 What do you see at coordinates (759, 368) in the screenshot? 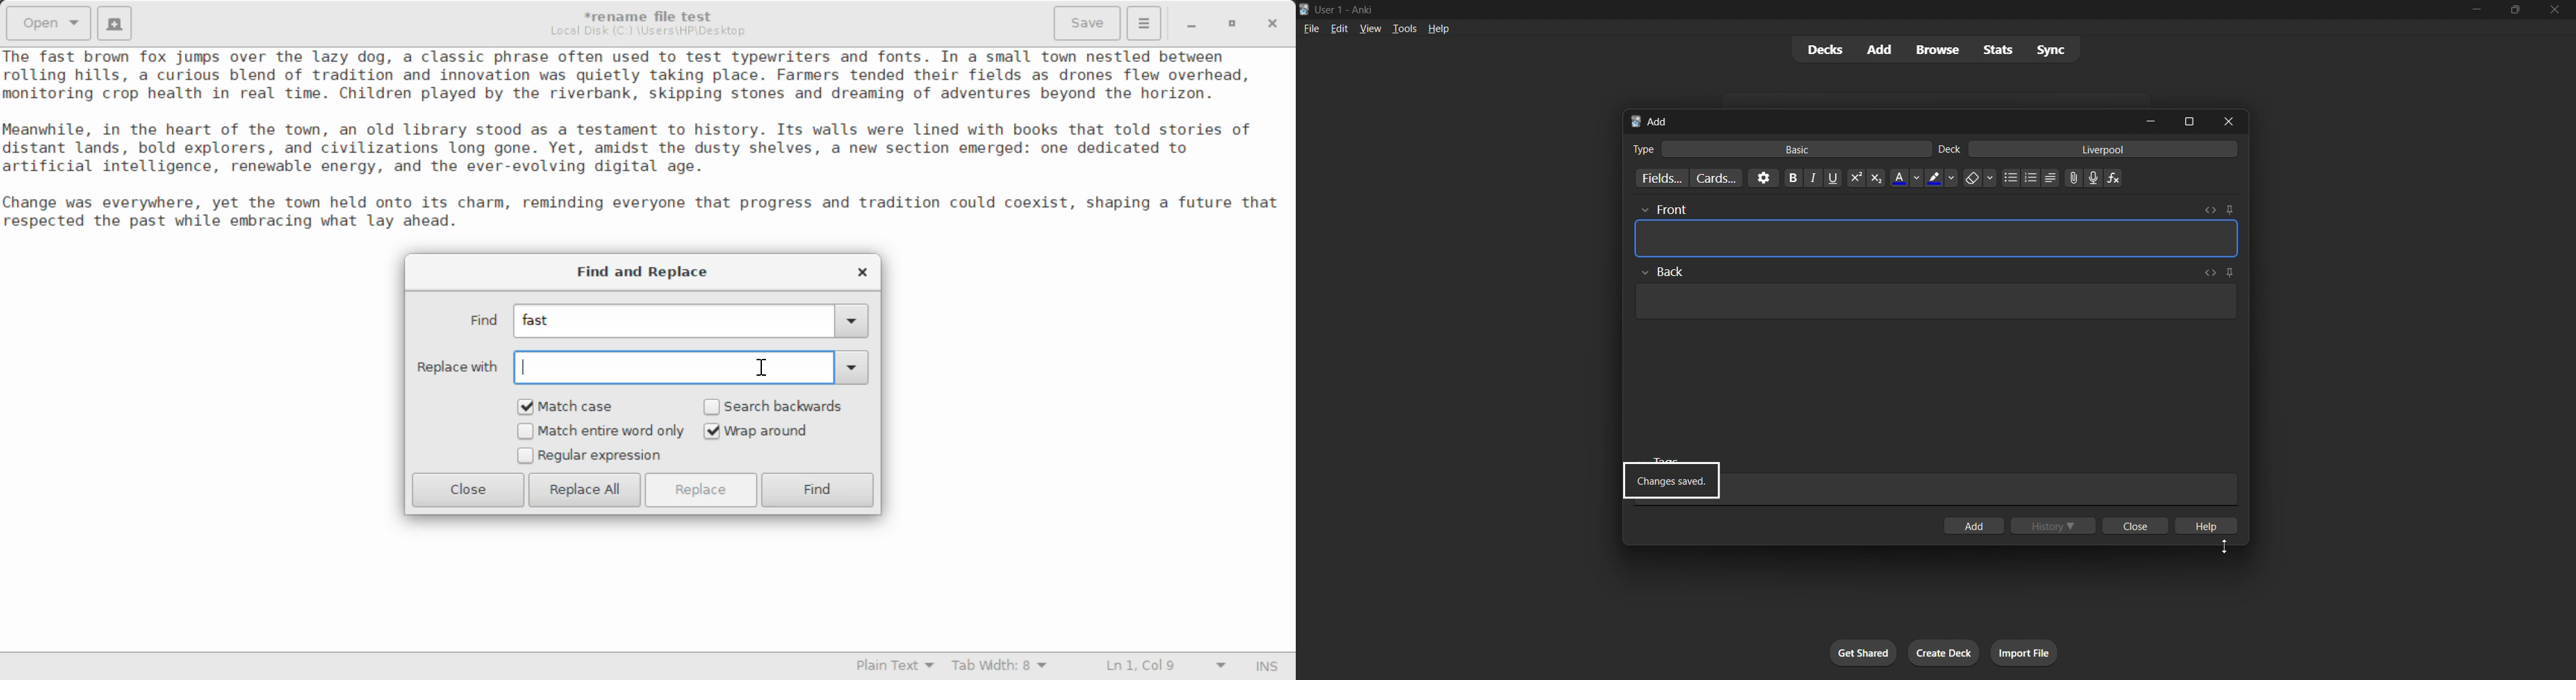
I see `Cursor Position` at bounding box center [759, 368].